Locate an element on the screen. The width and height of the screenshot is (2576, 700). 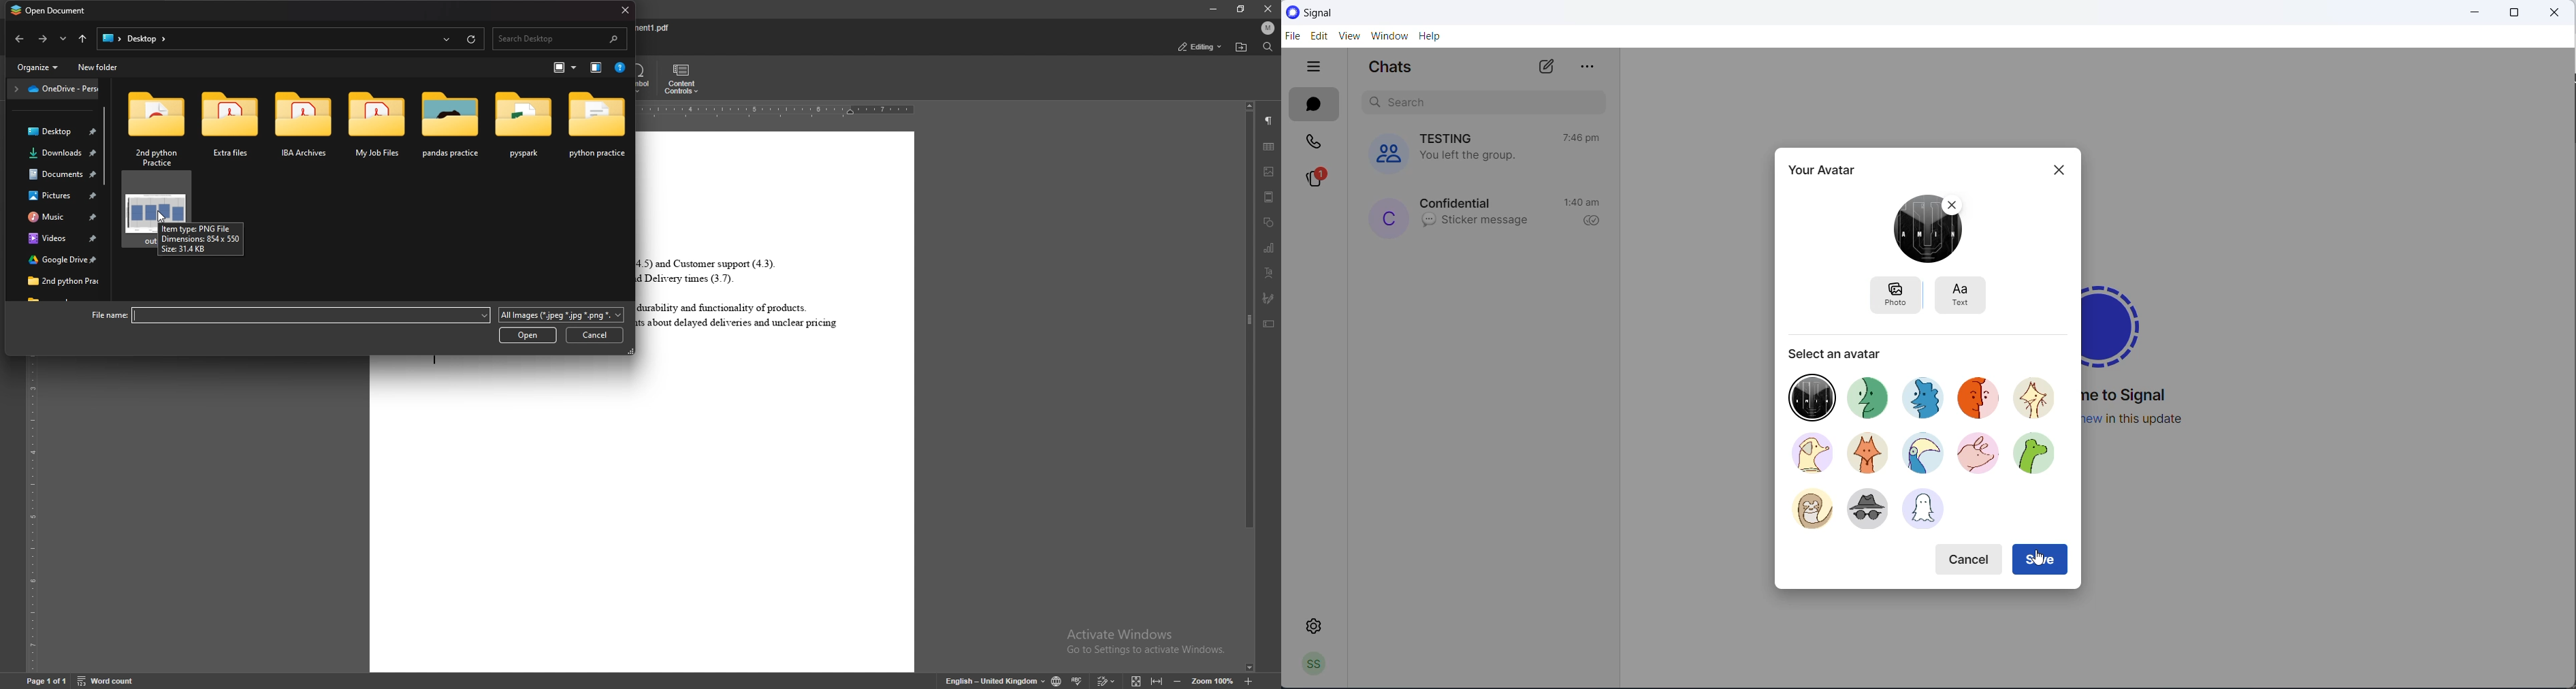
folder is located at coordinates (597, 125).